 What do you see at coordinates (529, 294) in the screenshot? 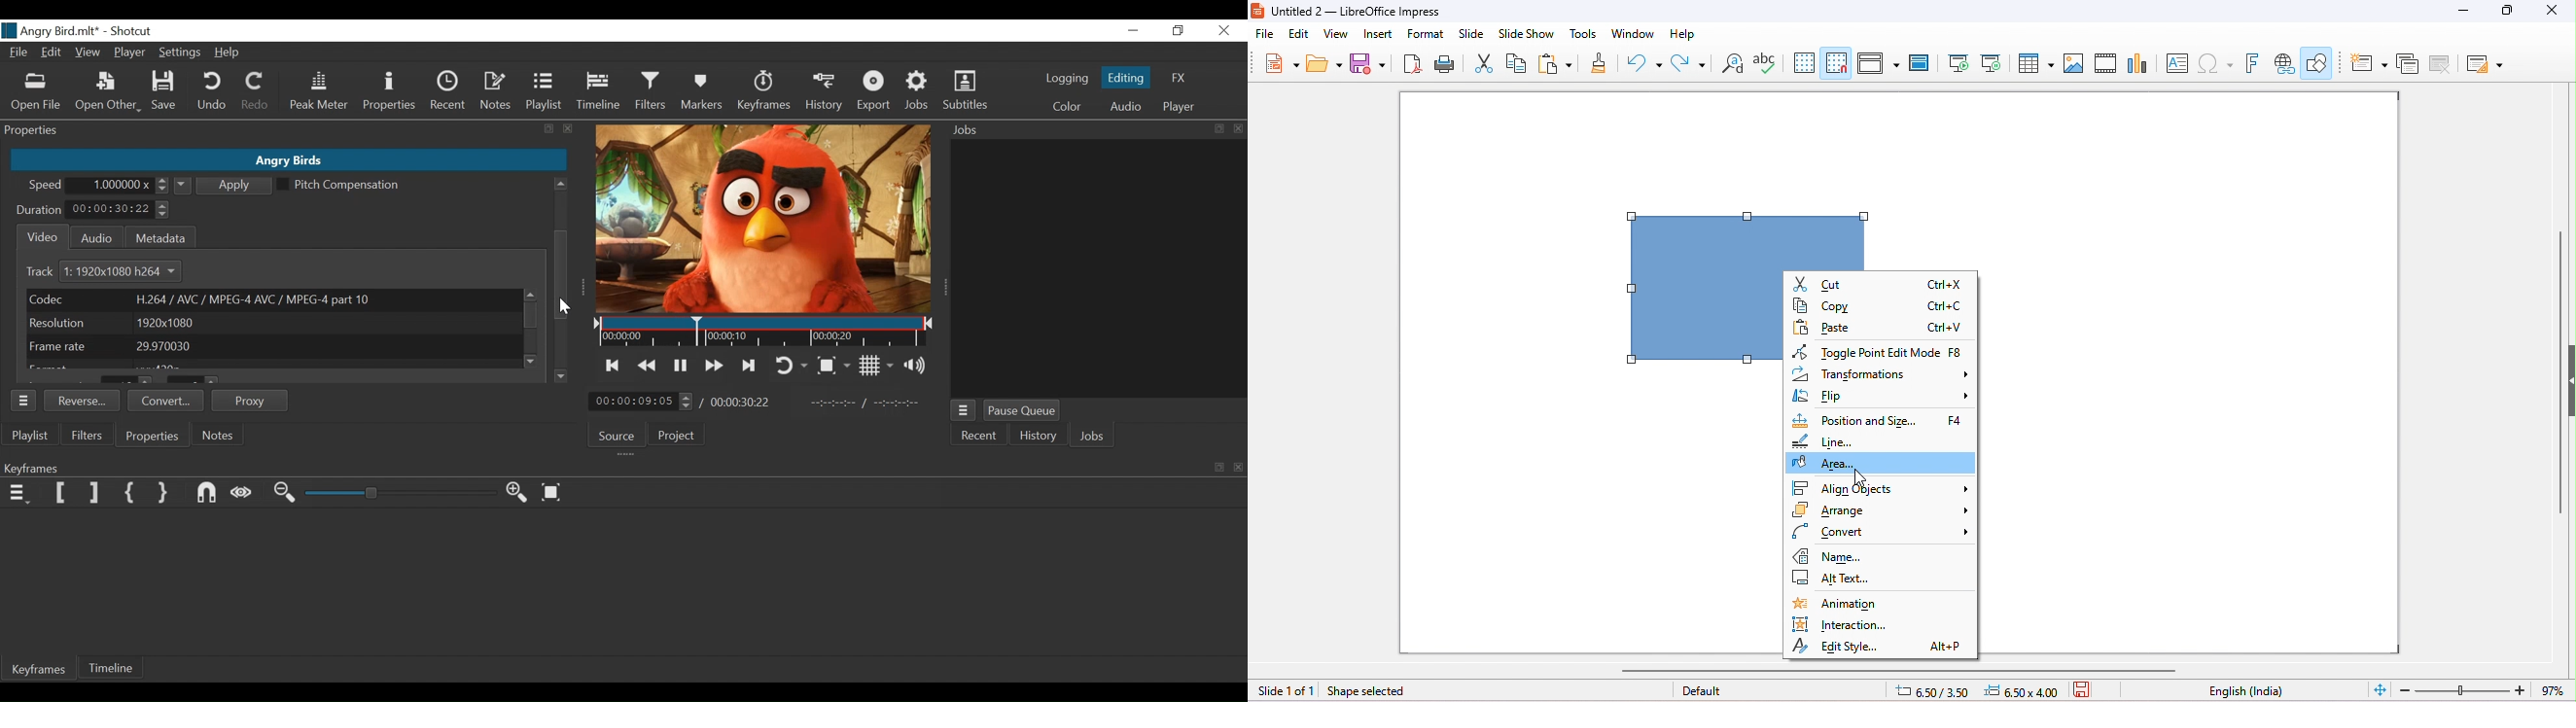
I see `Scroll up` at bounding box center [529, 294].